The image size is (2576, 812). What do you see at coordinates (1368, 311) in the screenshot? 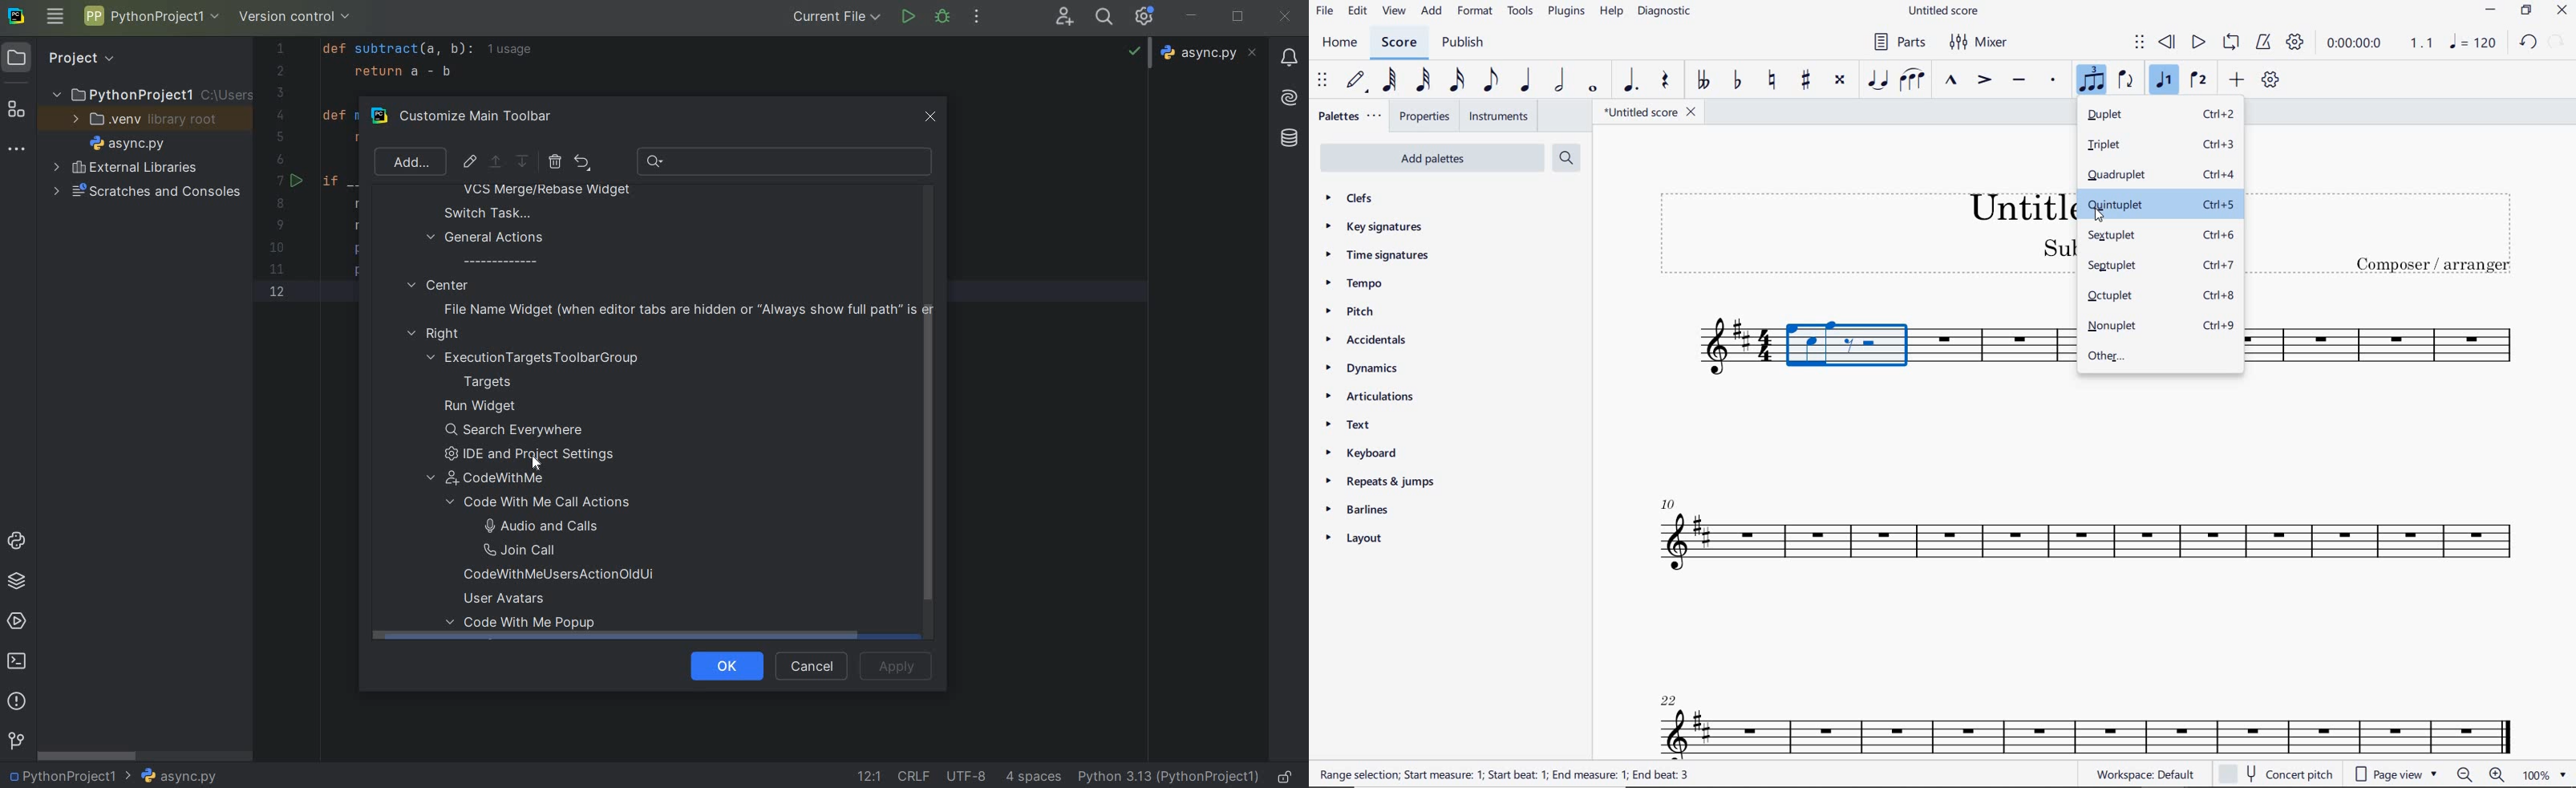
I see `PITCH` at bounding box center [1368, 311].